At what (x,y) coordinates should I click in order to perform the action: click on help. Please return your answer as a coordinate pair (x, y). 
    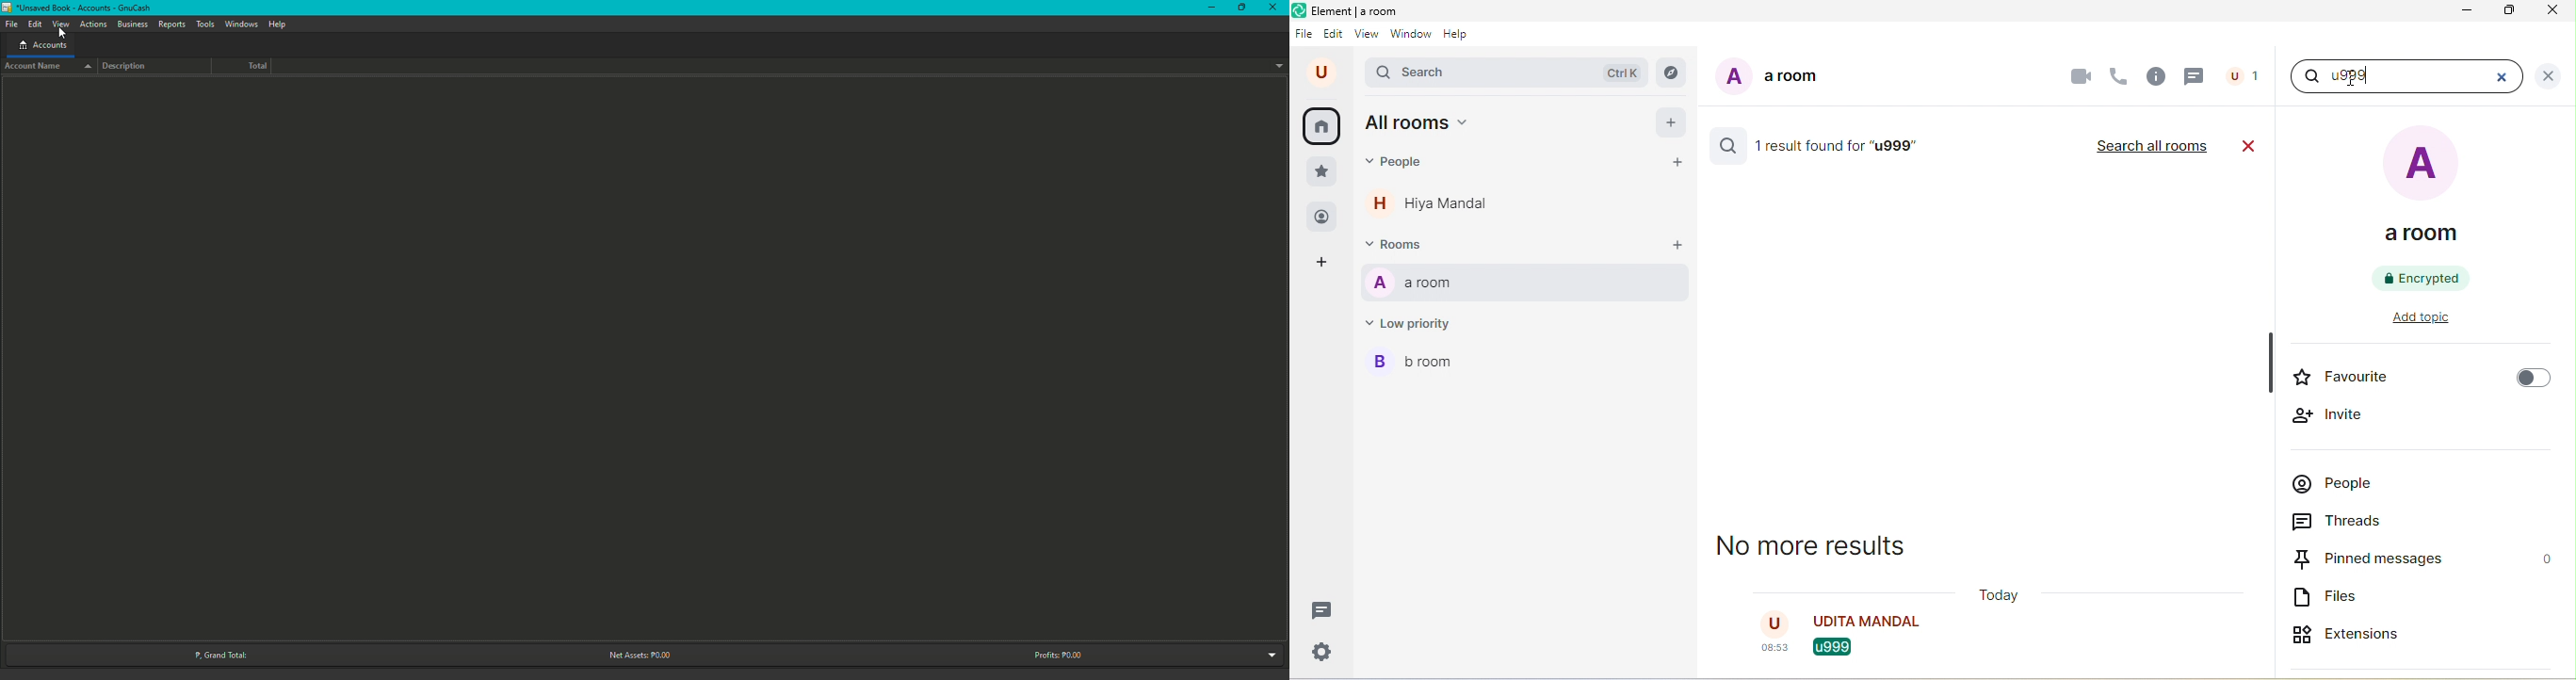
    Looking at the image, I should click on (1461, 37).